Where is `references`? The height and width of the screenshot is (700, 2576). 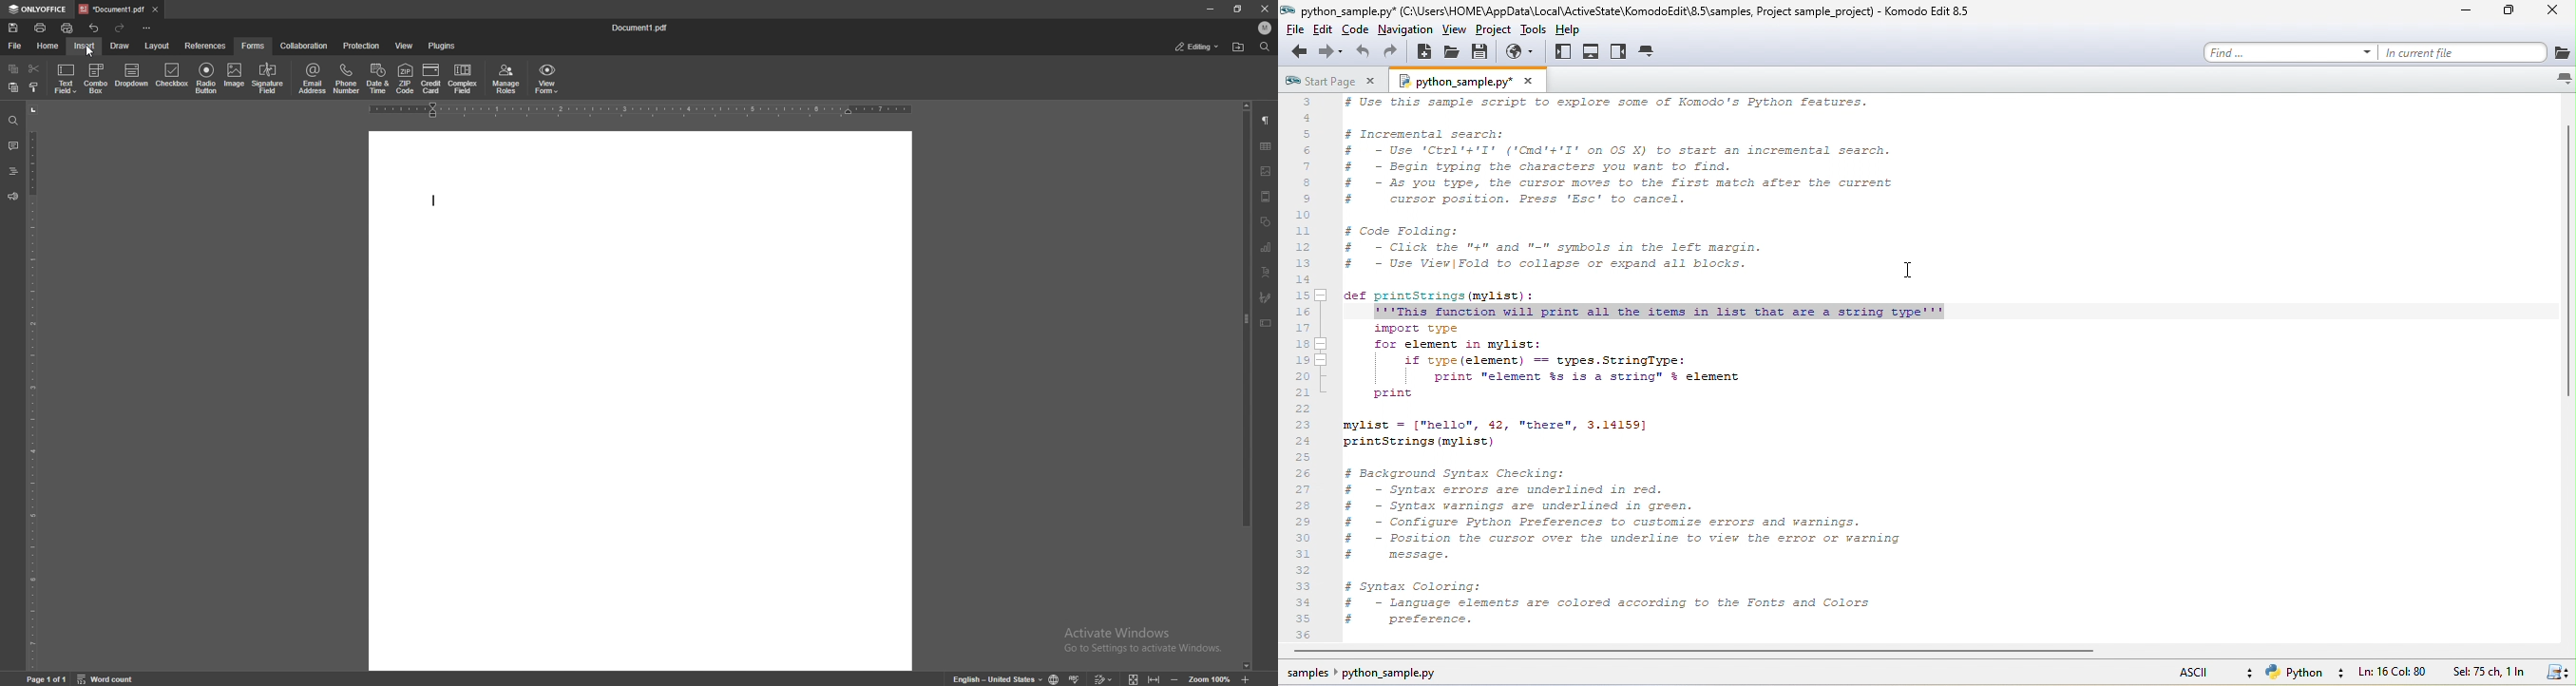 references is located at coordinates (205, 46).